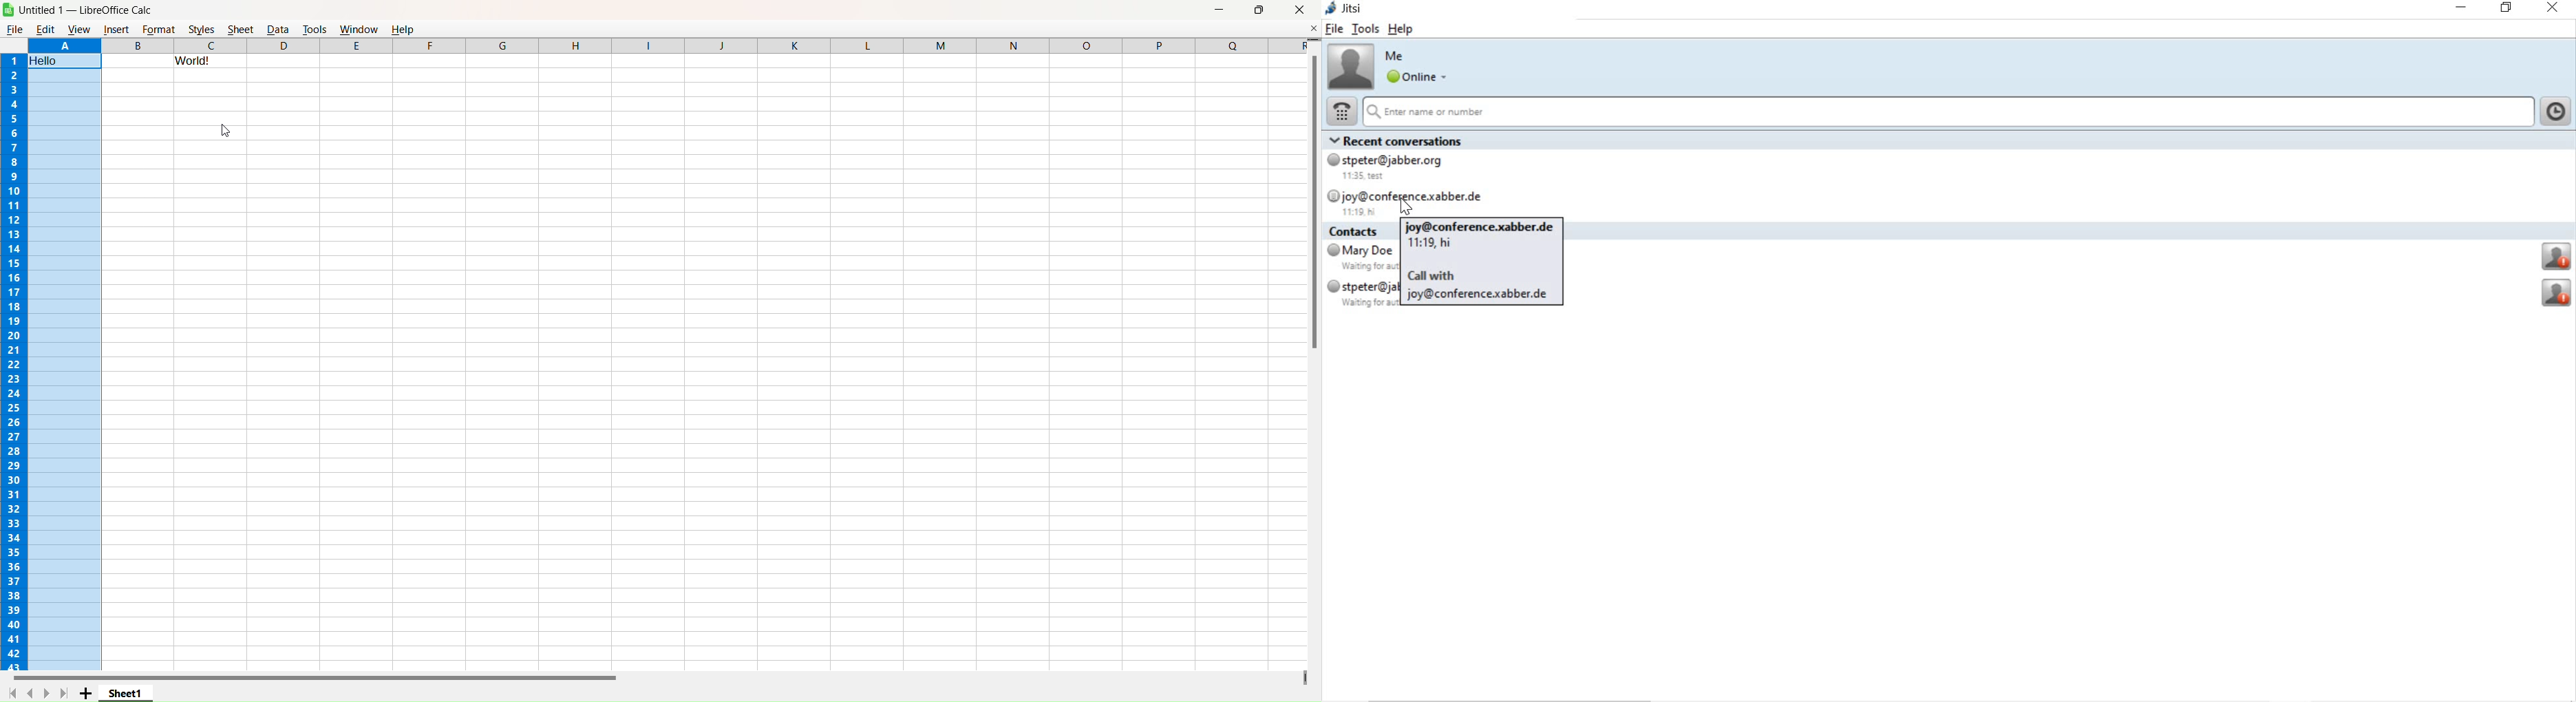  Describe the element at coordinates (14, 29) in the screenshot. I see `File` at that location.